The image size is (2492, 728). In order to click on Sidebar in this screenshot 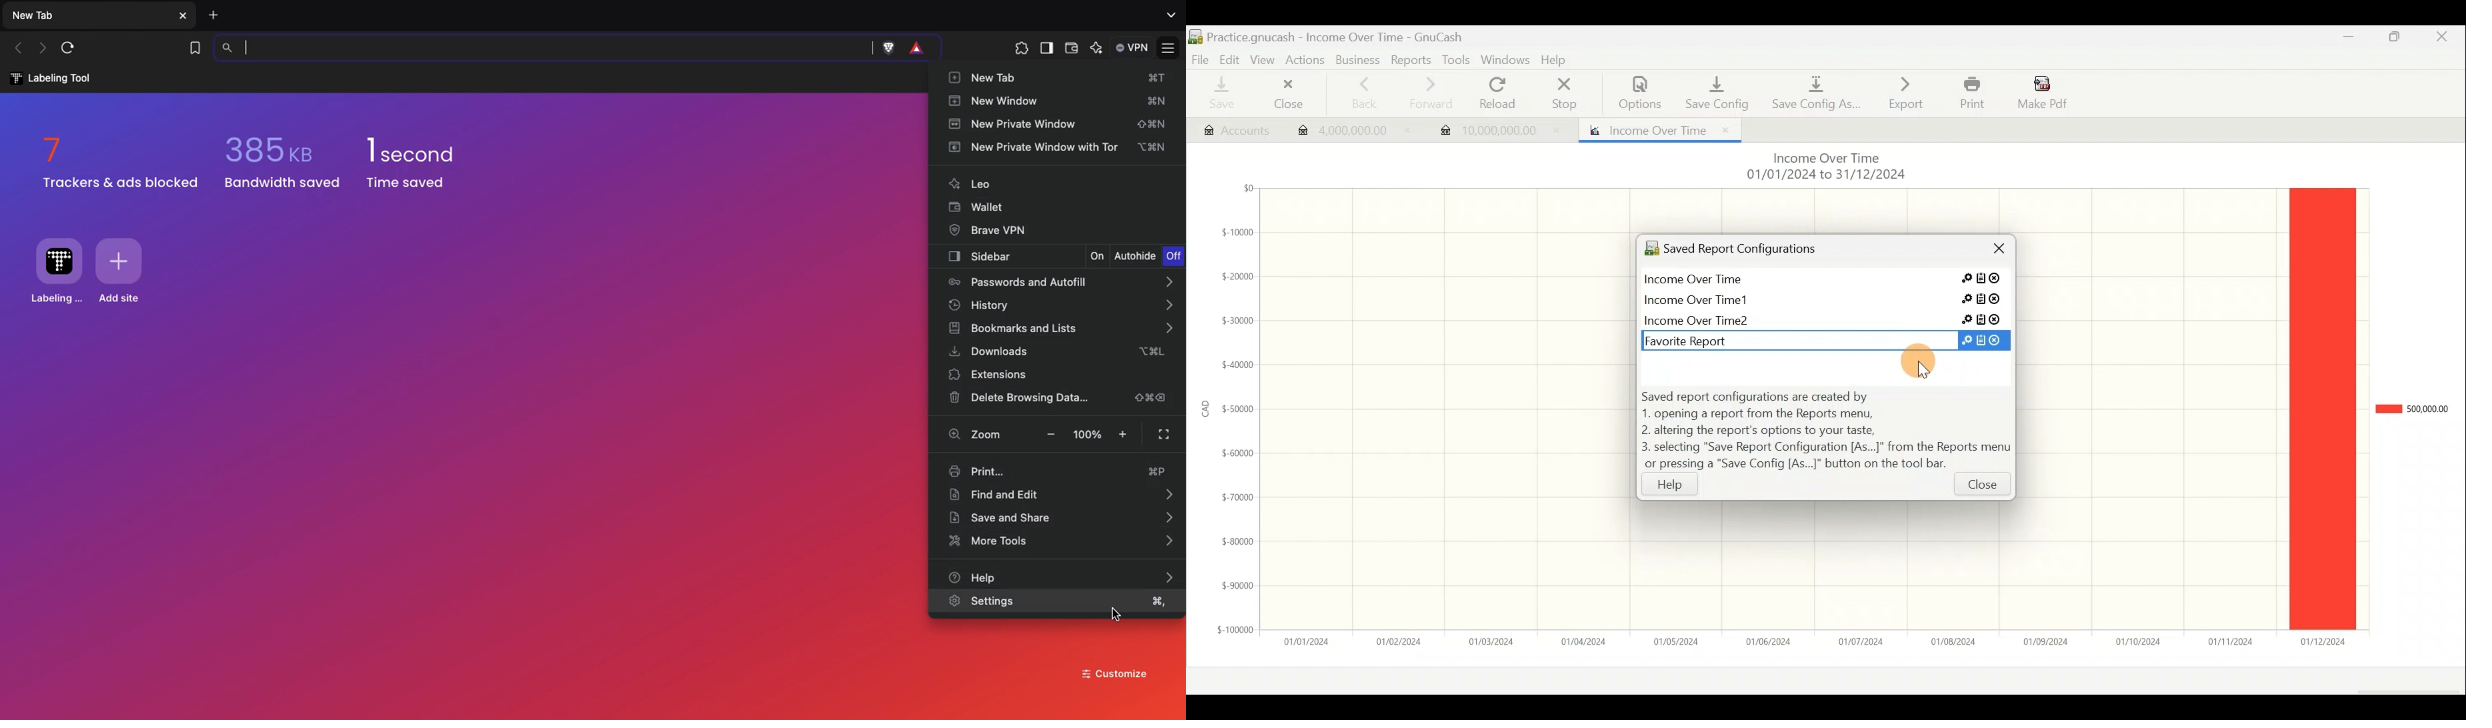, I will do `click(1009, 257)`.